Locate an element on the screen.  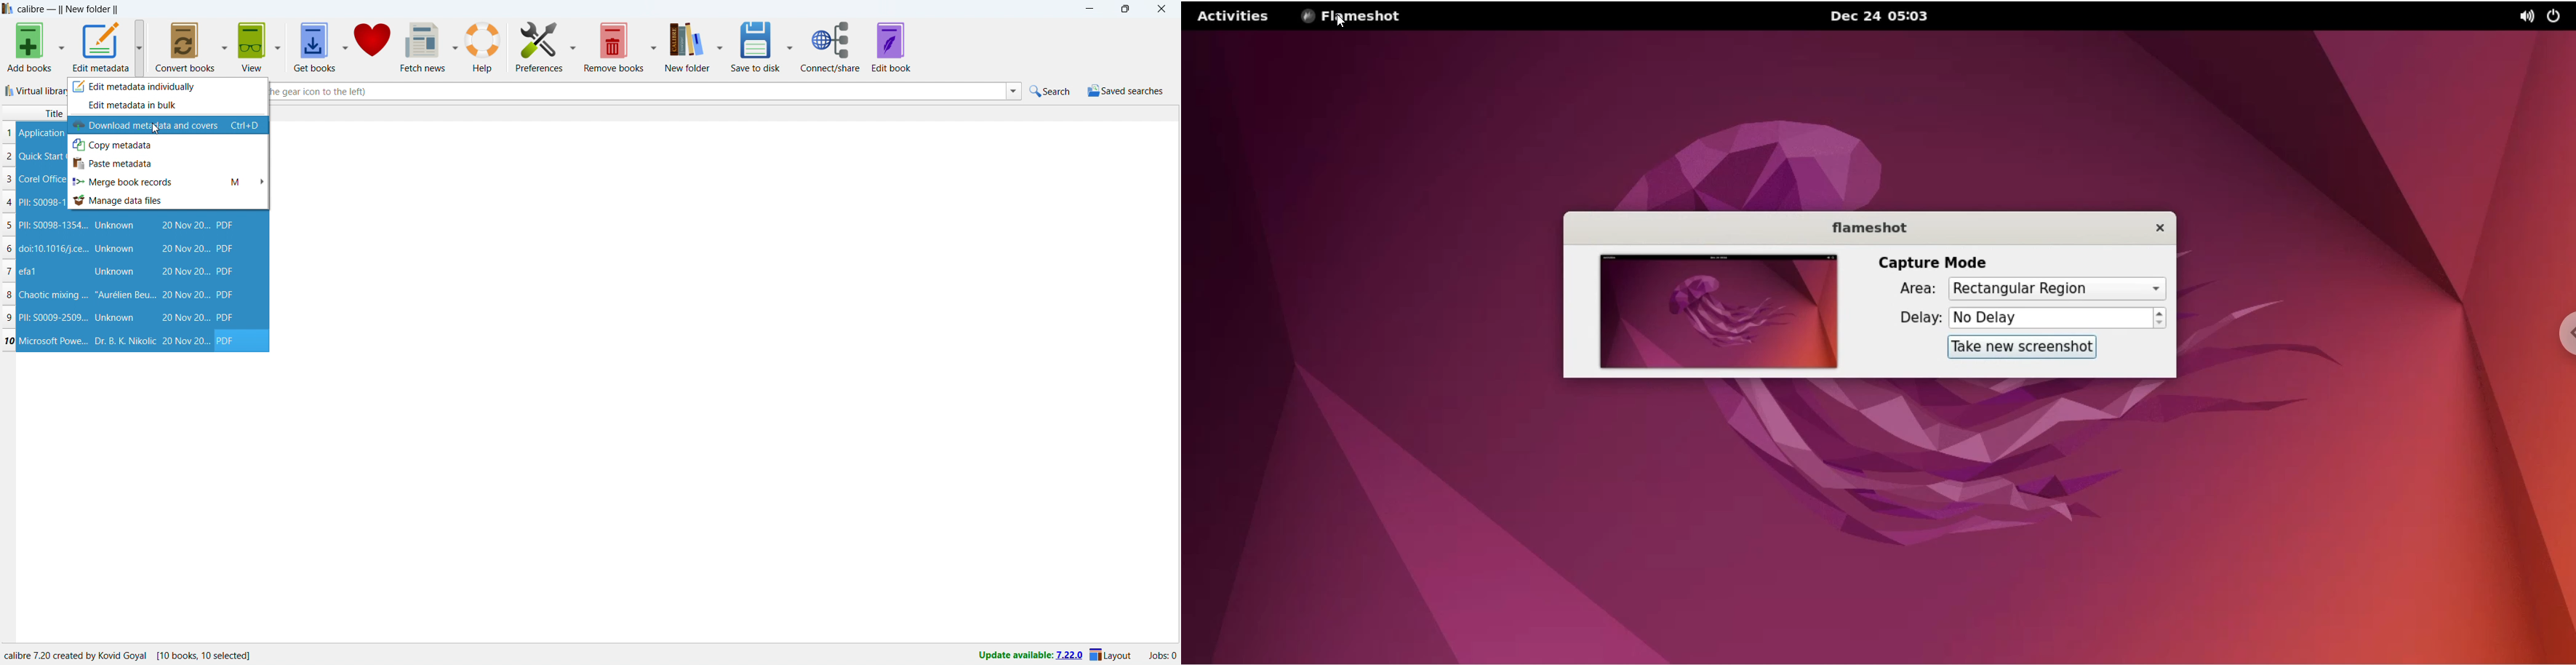
20 Nov 20... is located at coordinates (185, 249).